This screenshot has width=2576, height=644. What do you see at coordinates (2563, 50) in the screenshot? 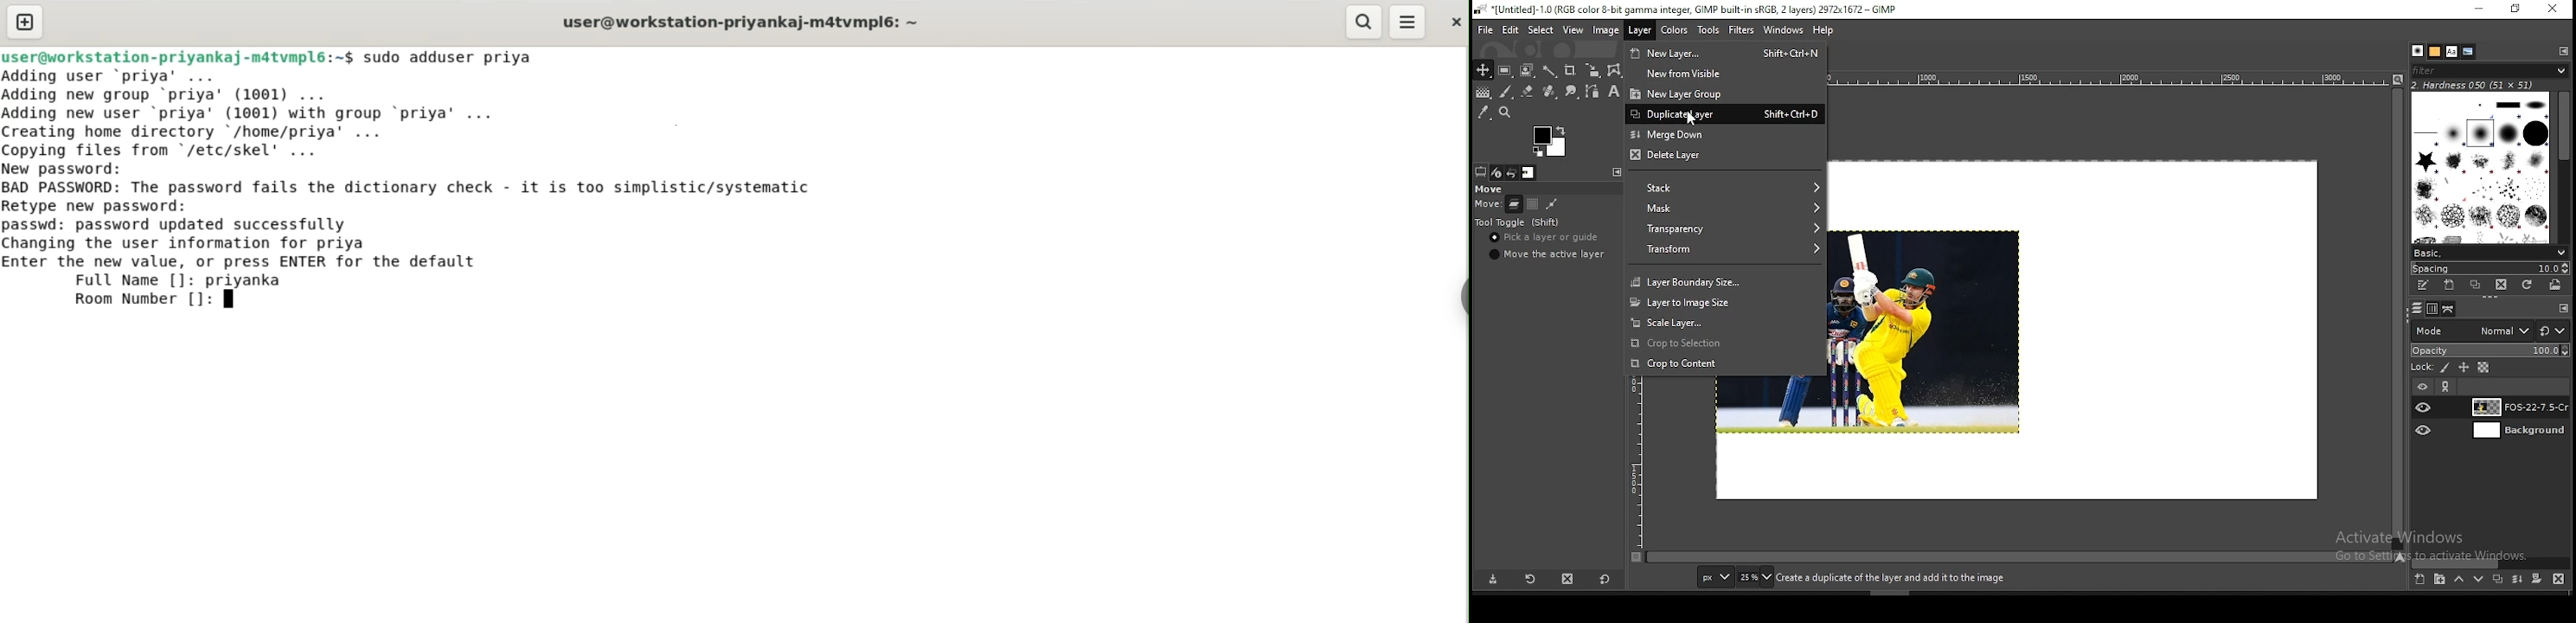
I see `tool` at bounding box center [2563, 50].